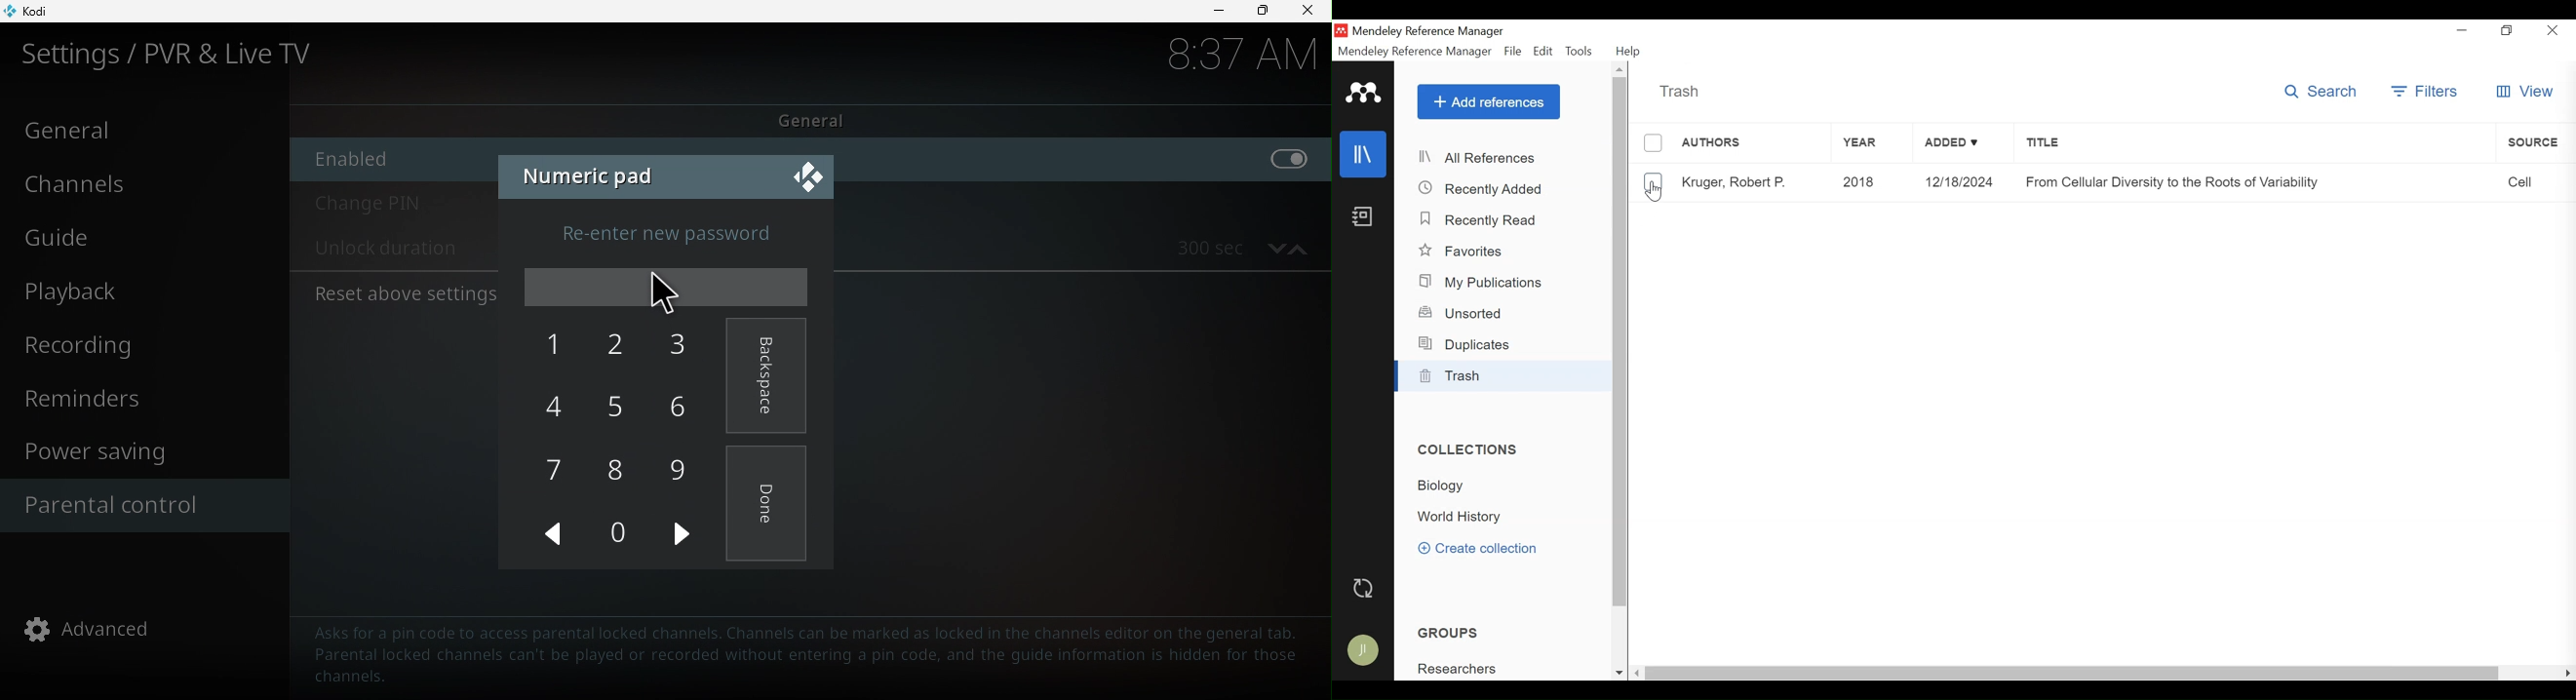 This screenshot has height=700, width=2576. Describe the element at coordinates (630, 536) in the screenshot. I see `0` at that location.